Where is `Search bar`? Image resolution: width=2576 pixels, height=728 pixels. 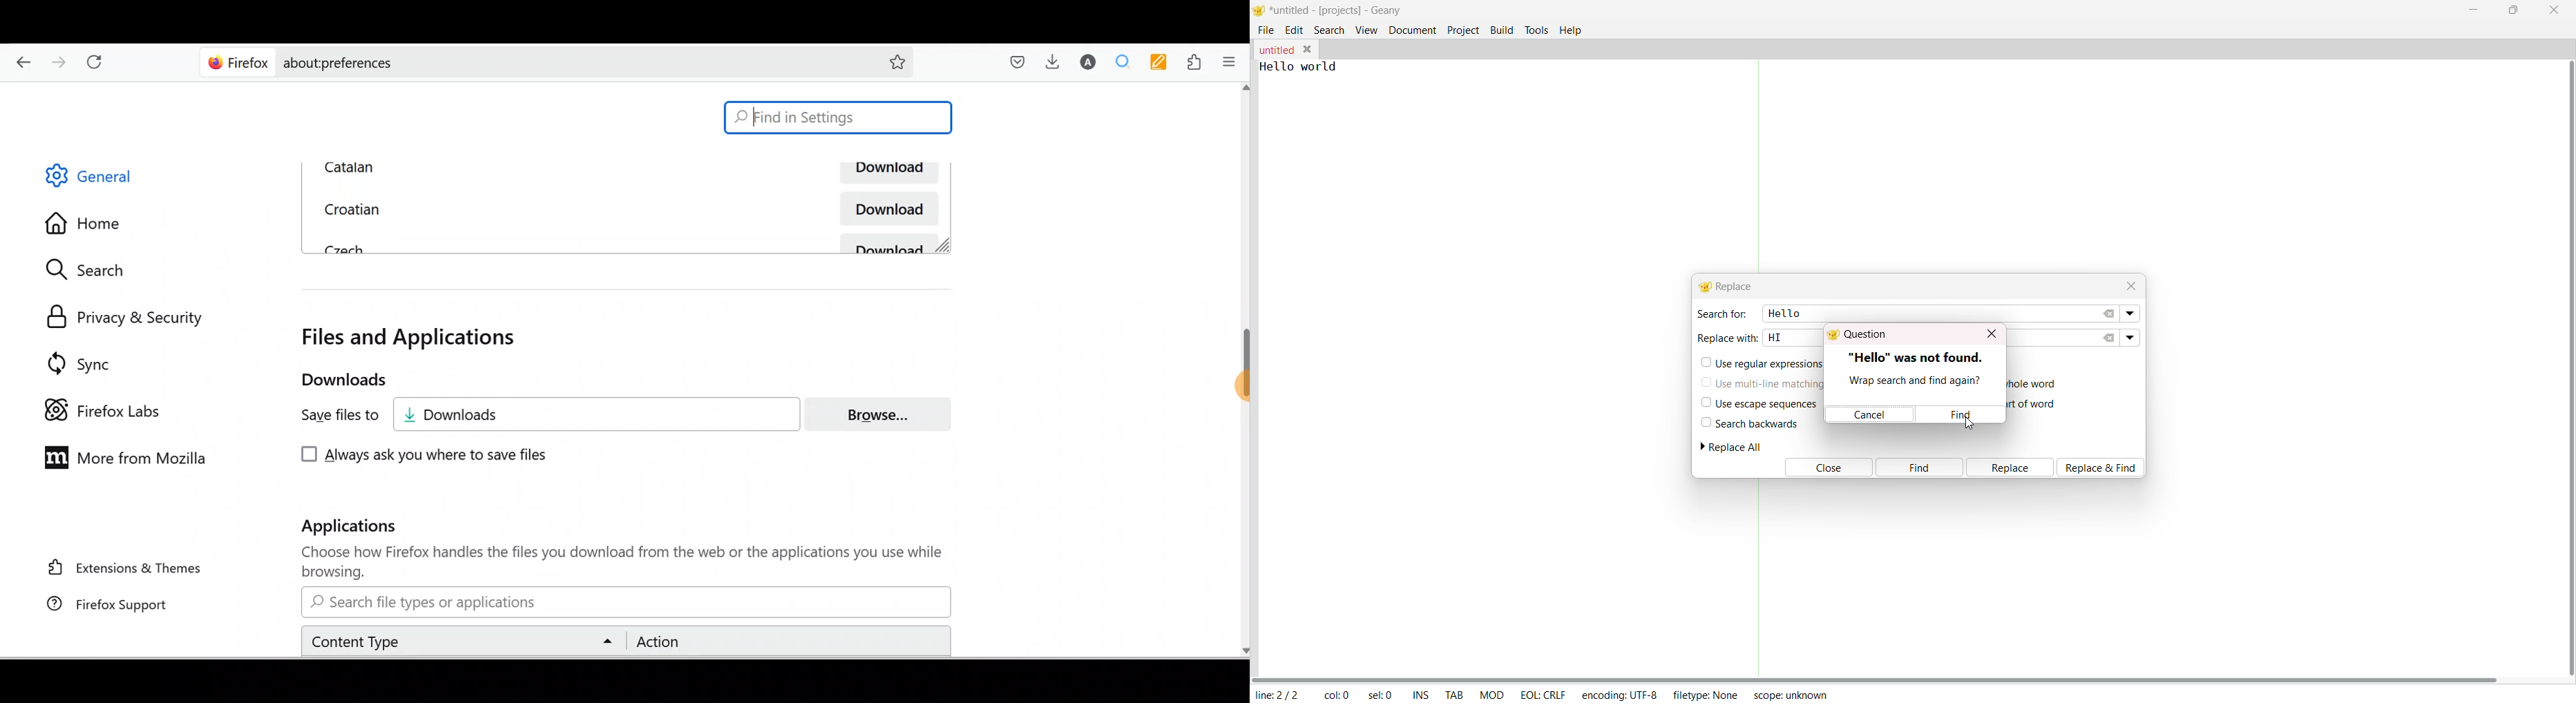 Search bar is located at coordinates (839, 118).